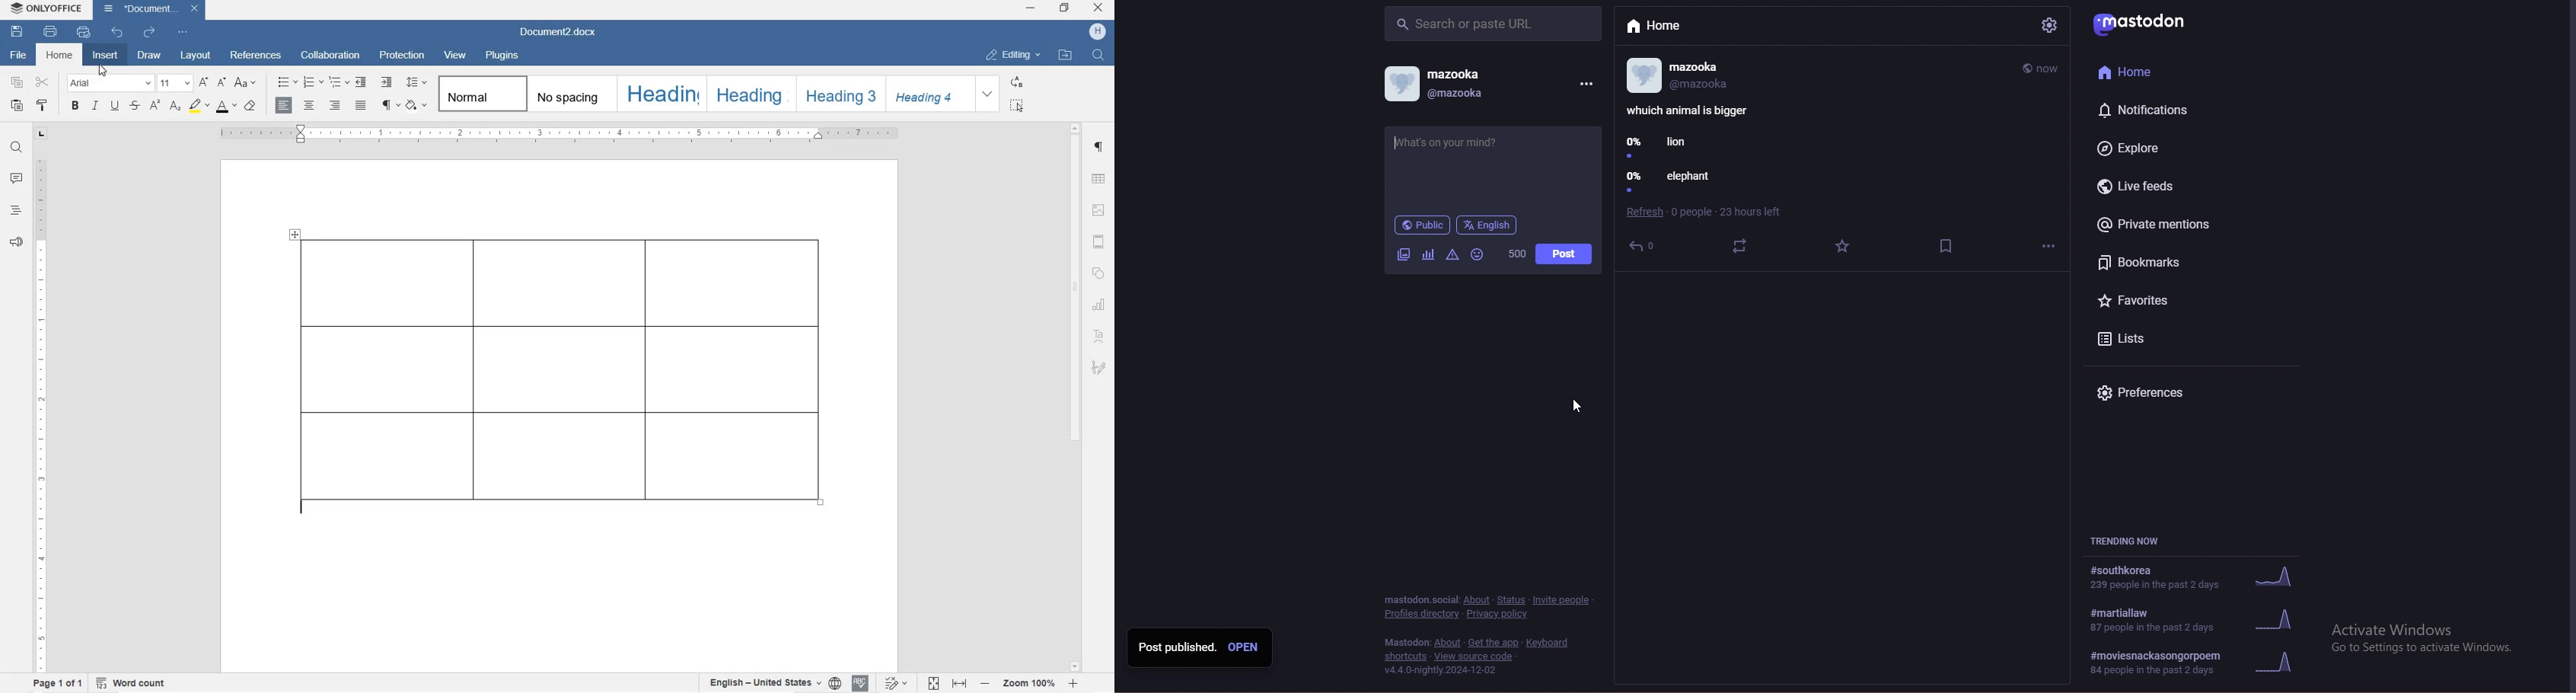 Image resolution: width=2576 pixels, height=700 pixels. Describe the element at coordinates (151, 10) in the screenshot. I see `Document3.docx` at that location.